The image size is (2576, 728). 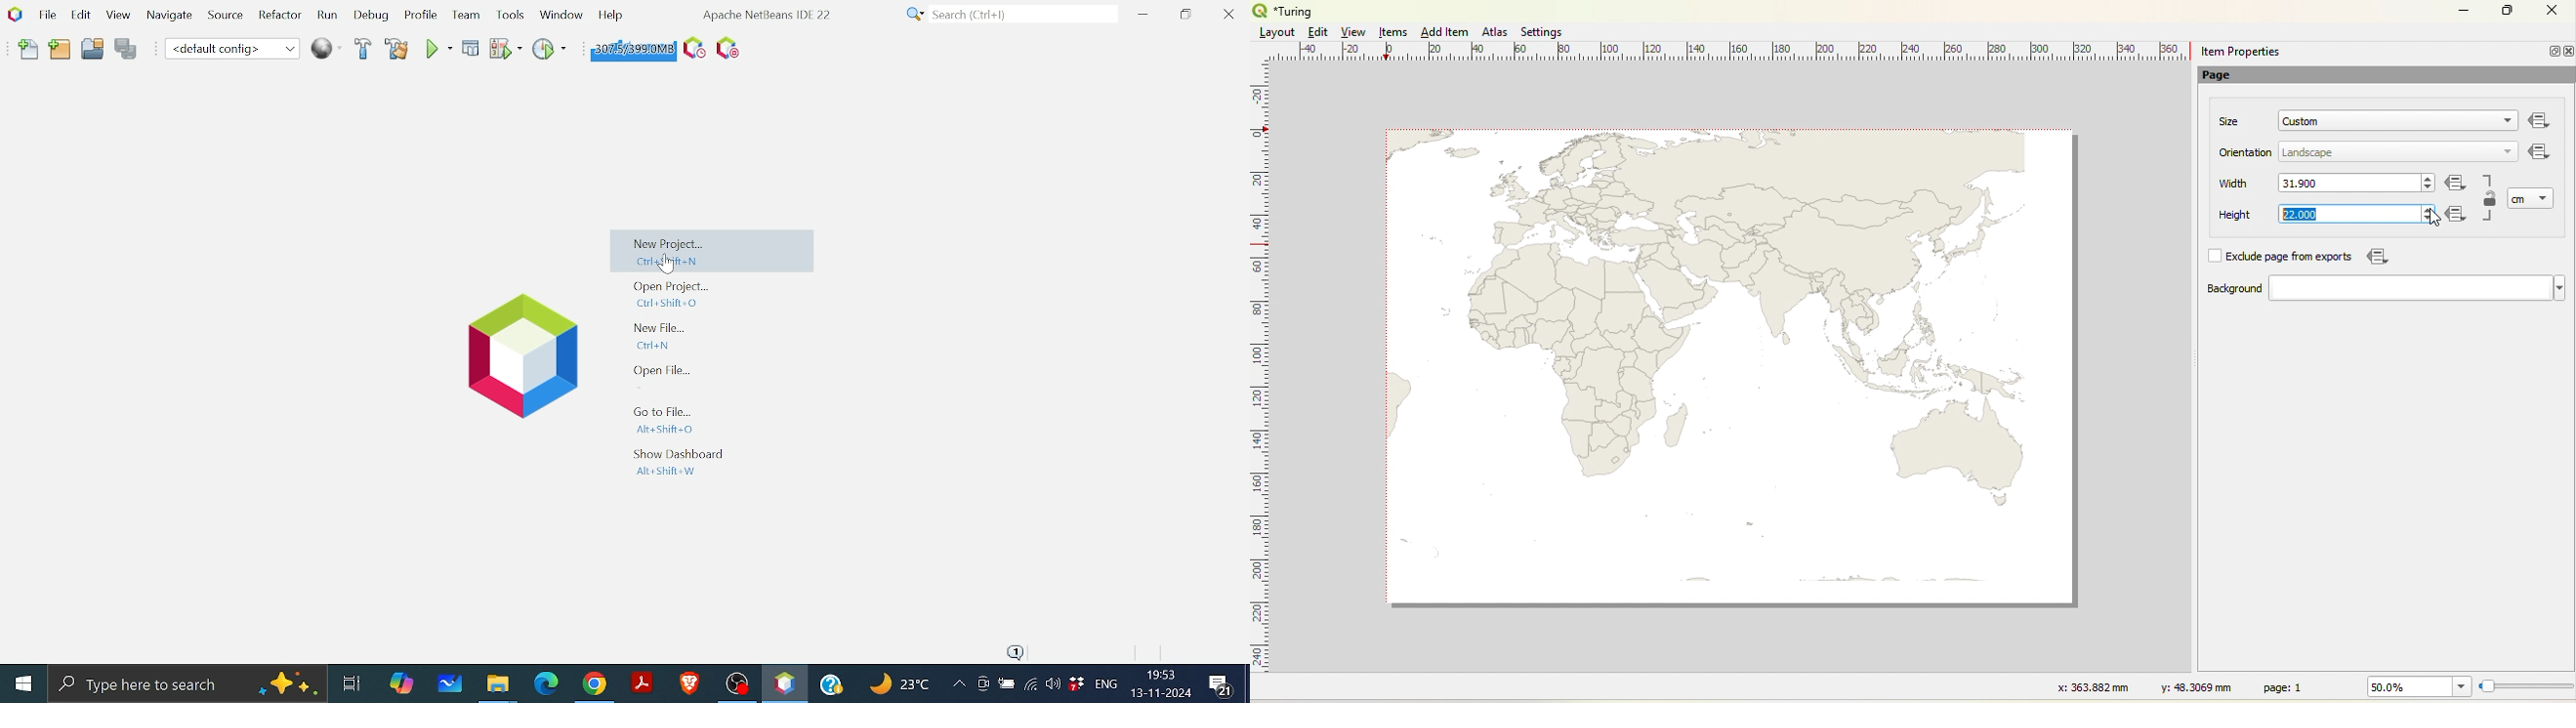 I want to click on cm, so click(x=2520, y=199).